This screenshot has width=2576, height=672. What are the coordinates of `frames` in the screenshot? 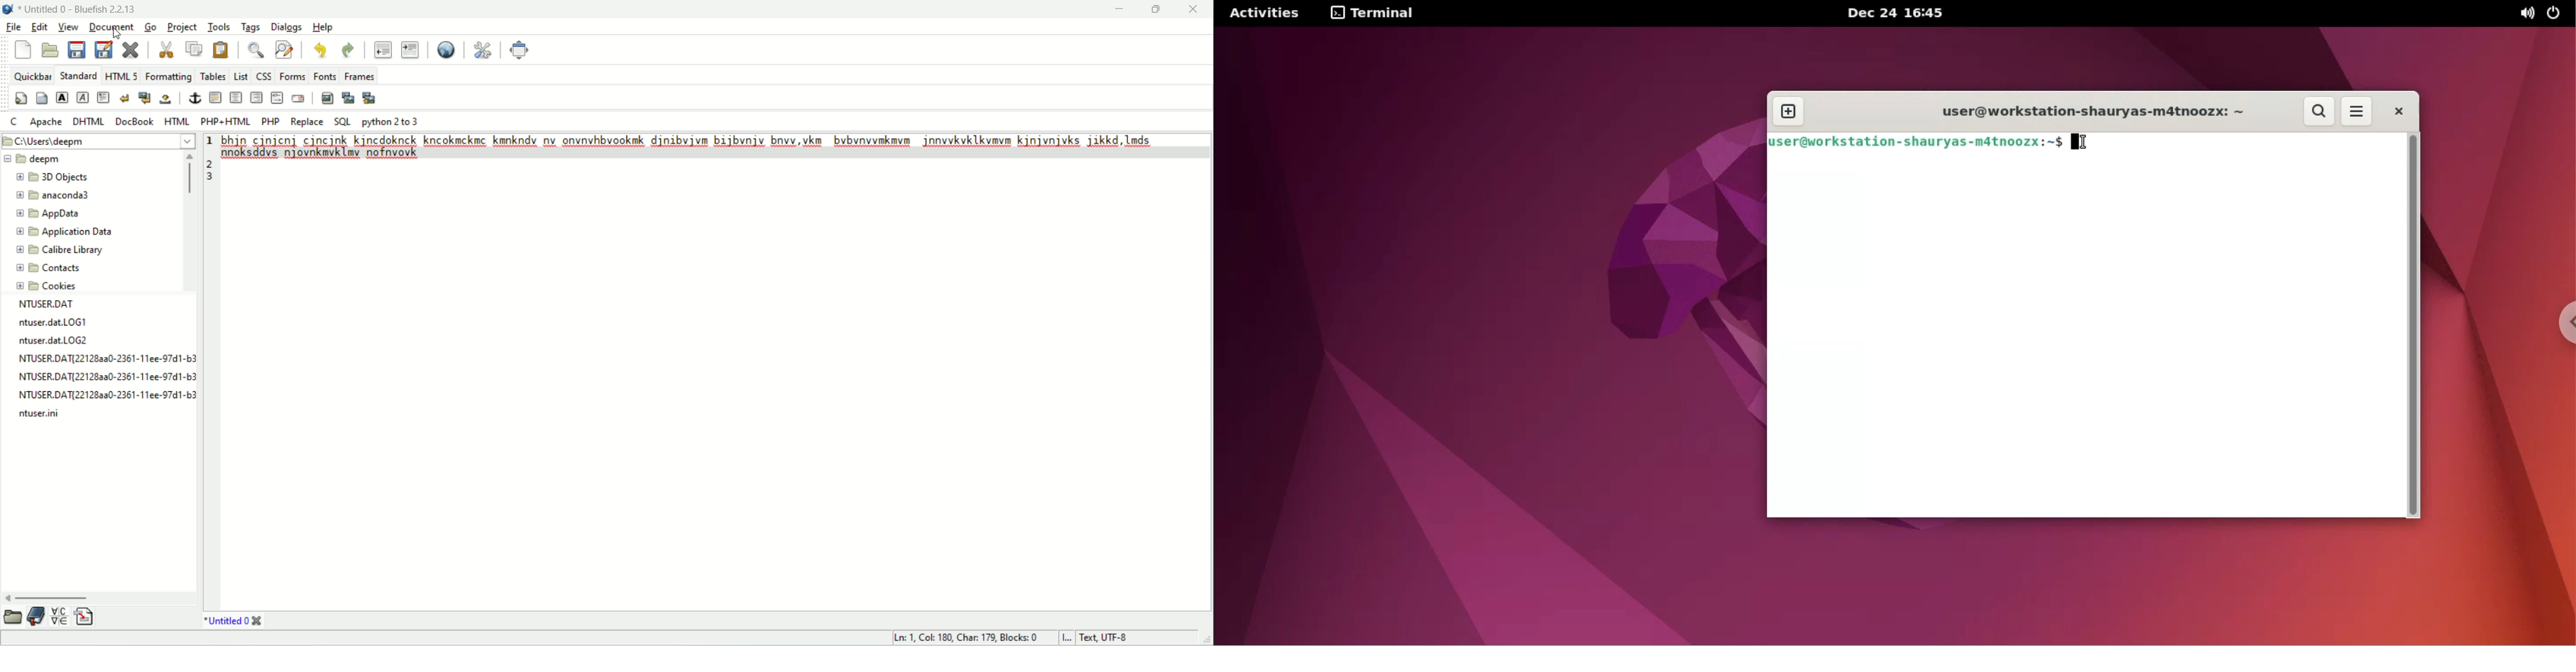 It's located at (361, 75).